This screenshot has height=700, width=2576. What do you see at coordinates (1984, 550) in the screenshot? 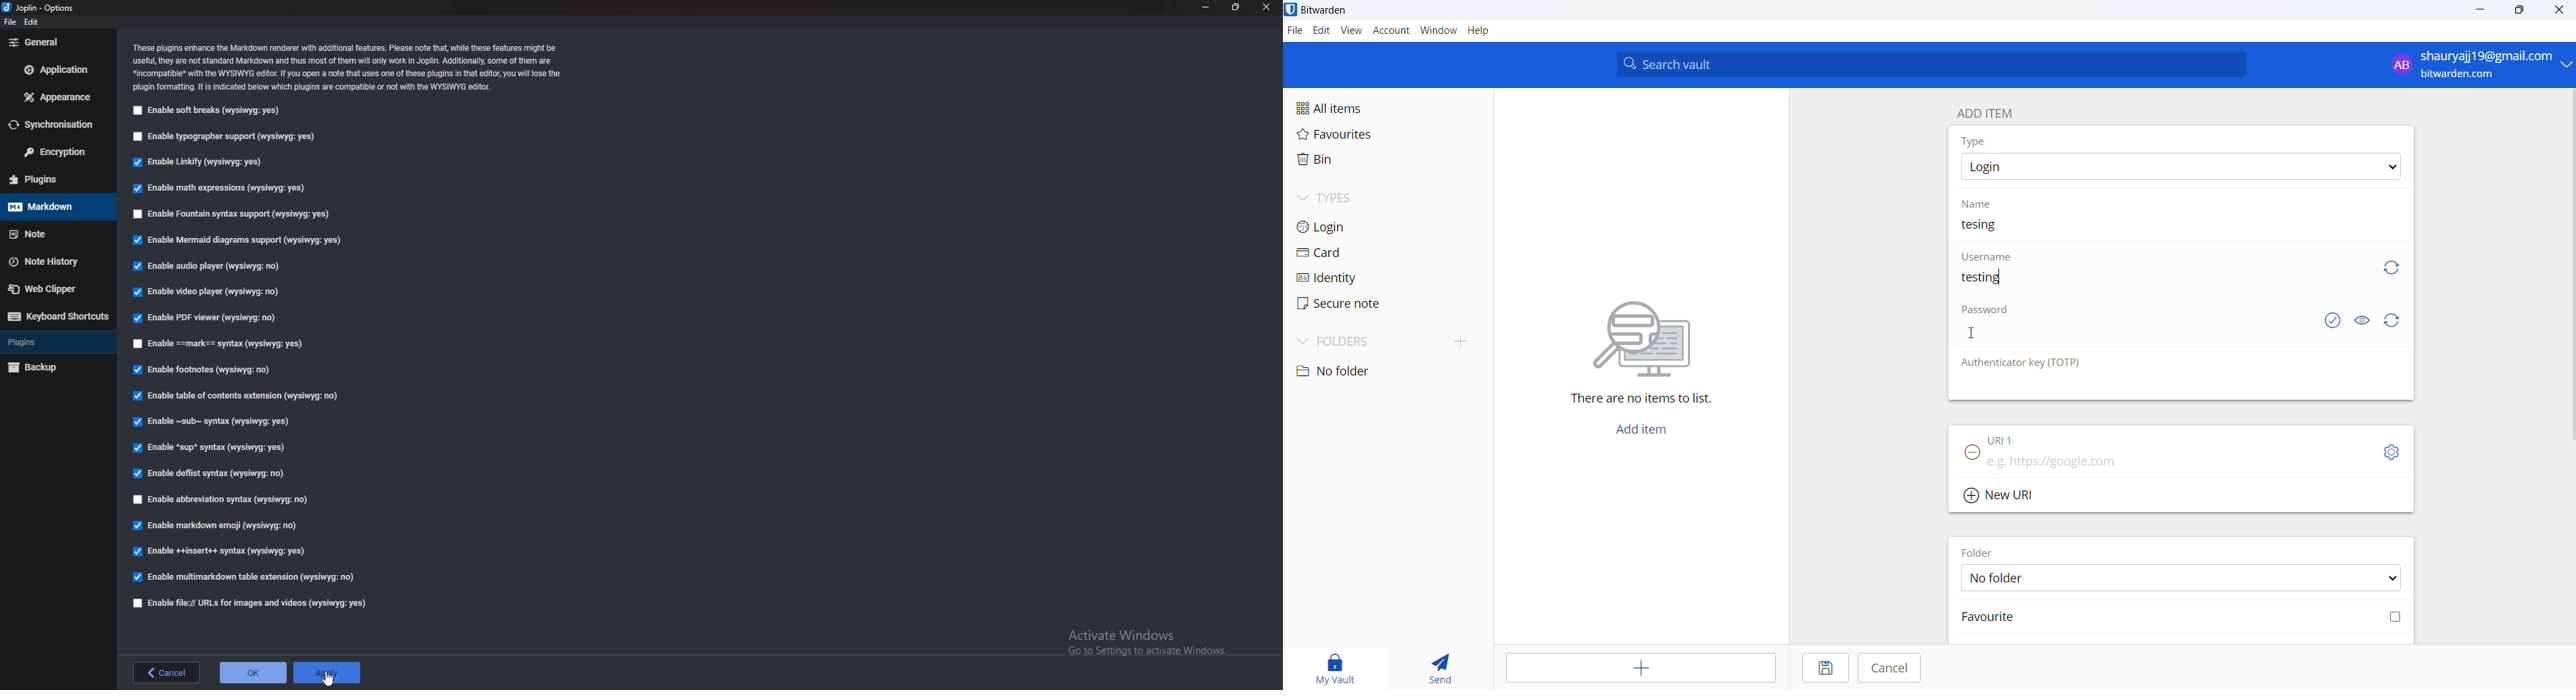
I see `FOLDER HEADING` at bounding box center [1984, 550].